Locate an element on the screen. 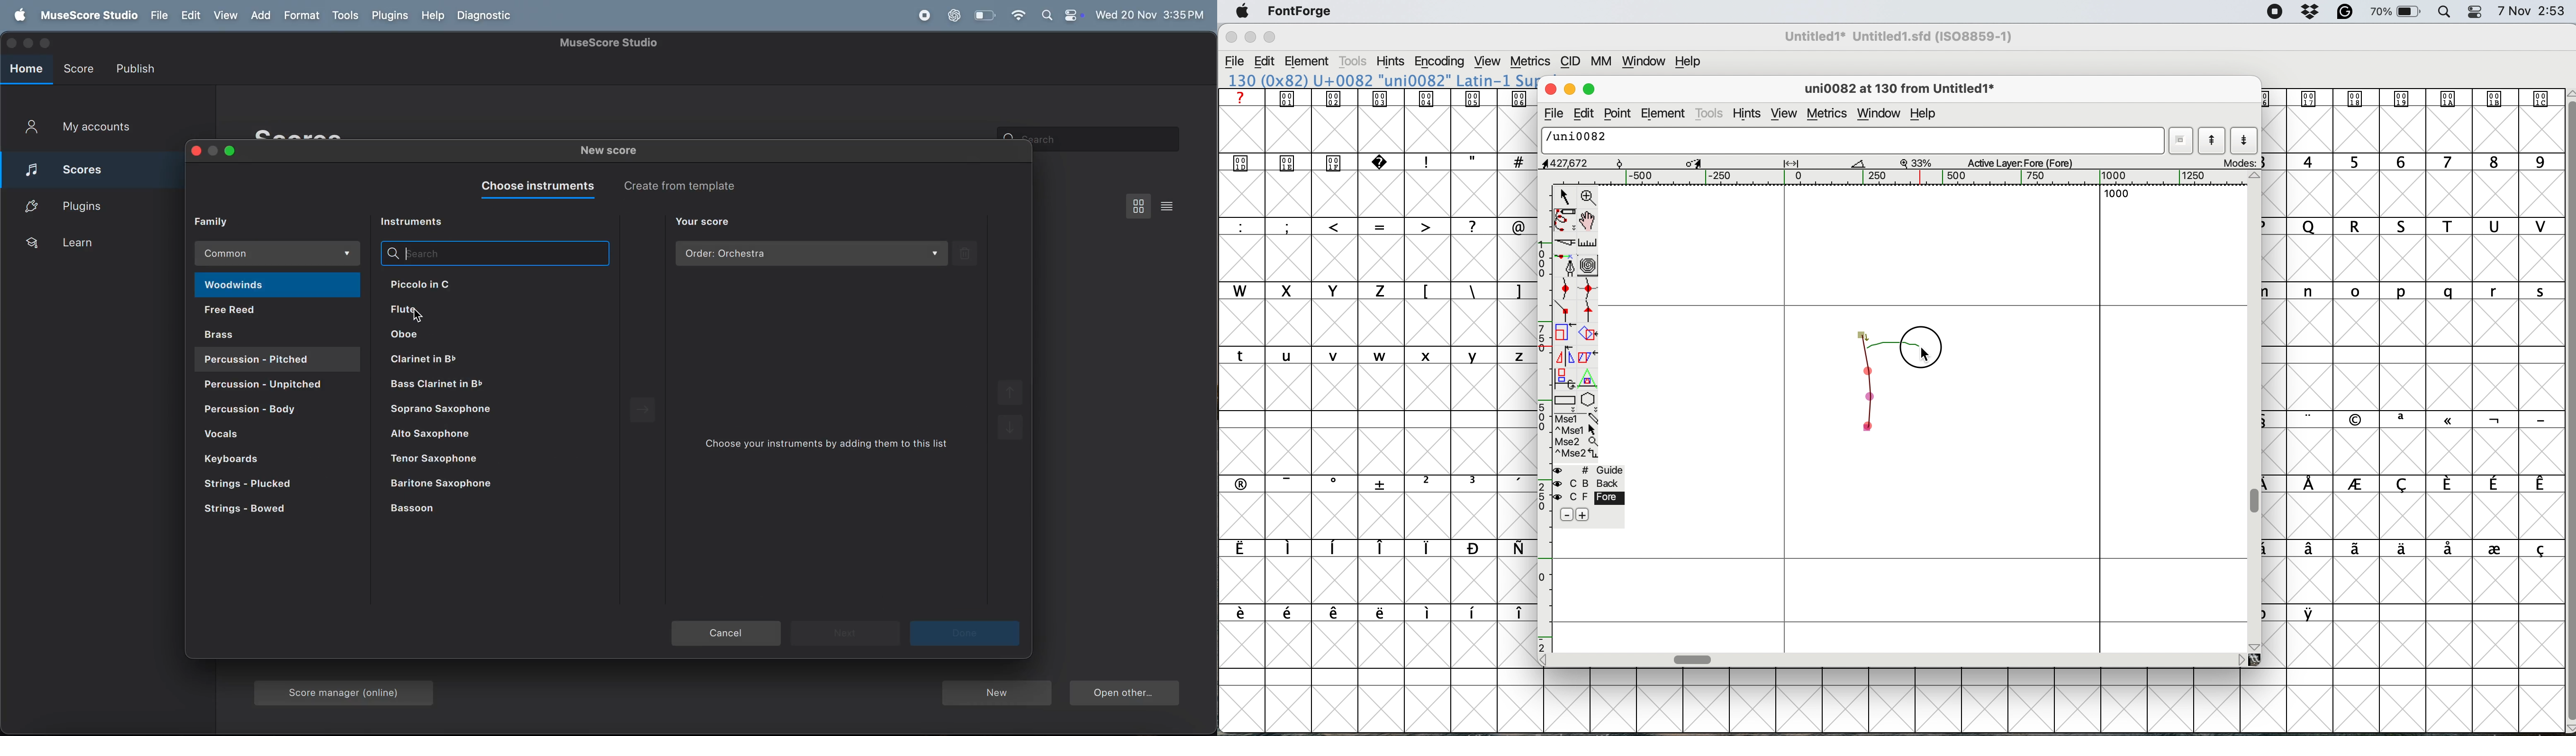 The height and width of the screenshot is (756, 2576). lowercase letters is located at coordinates (1372, 357).